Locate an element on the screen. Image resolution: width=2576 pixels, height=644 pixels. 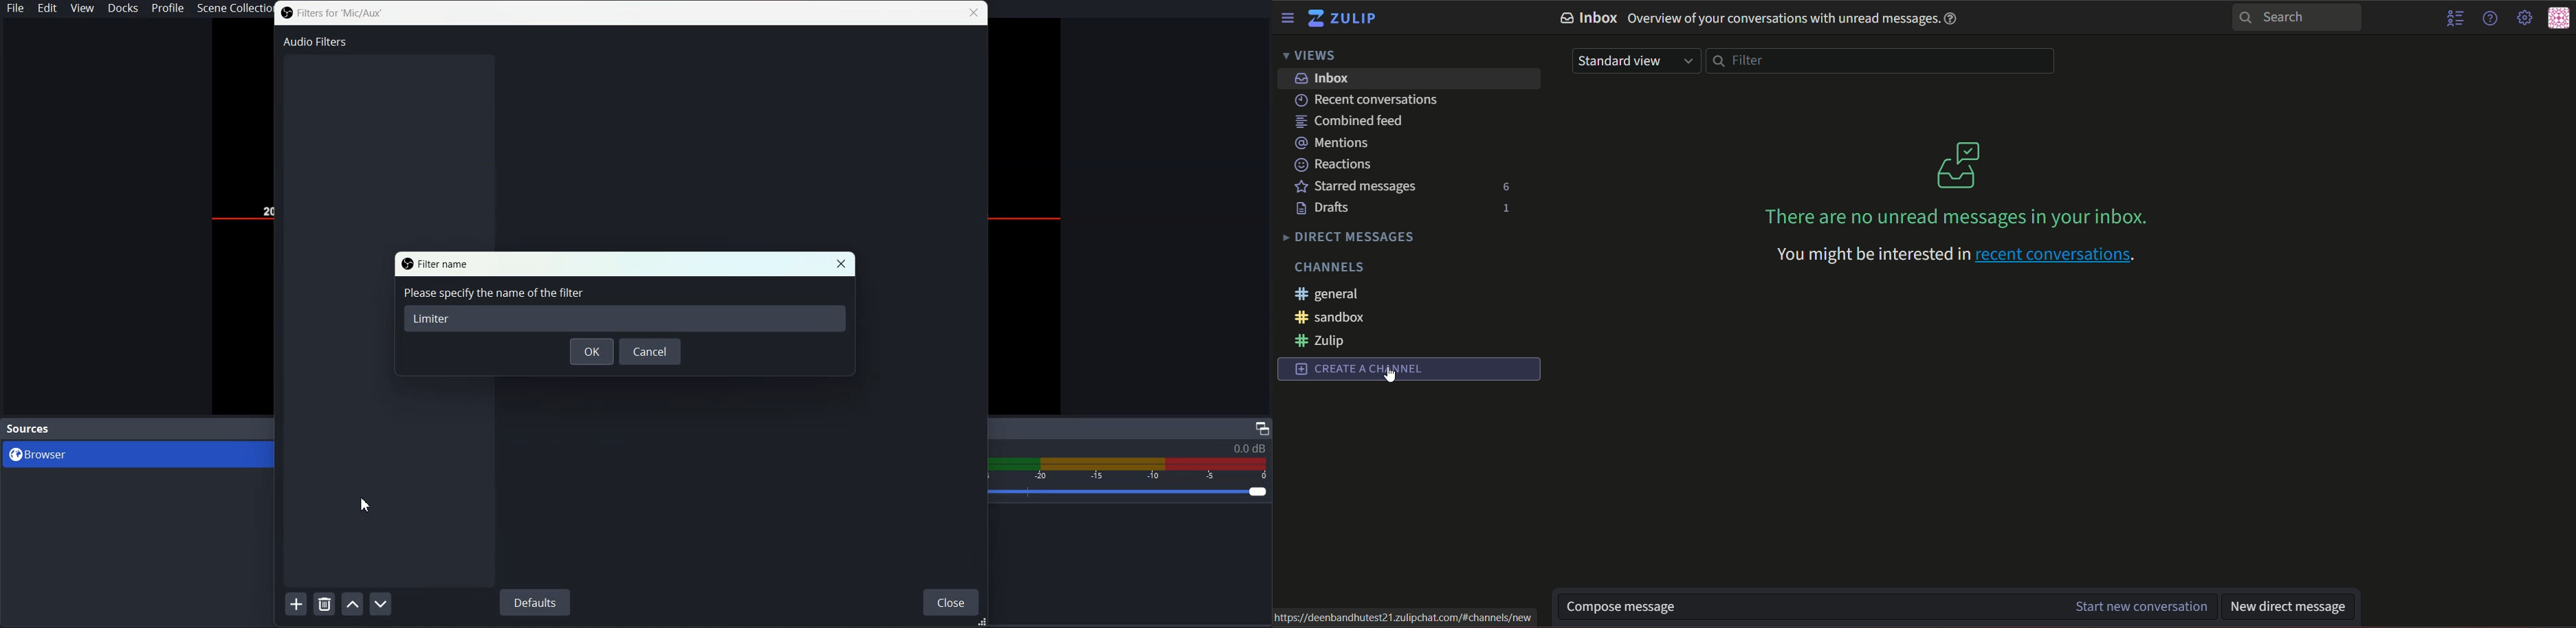
starred messages is located at coordinates (1356, 187).